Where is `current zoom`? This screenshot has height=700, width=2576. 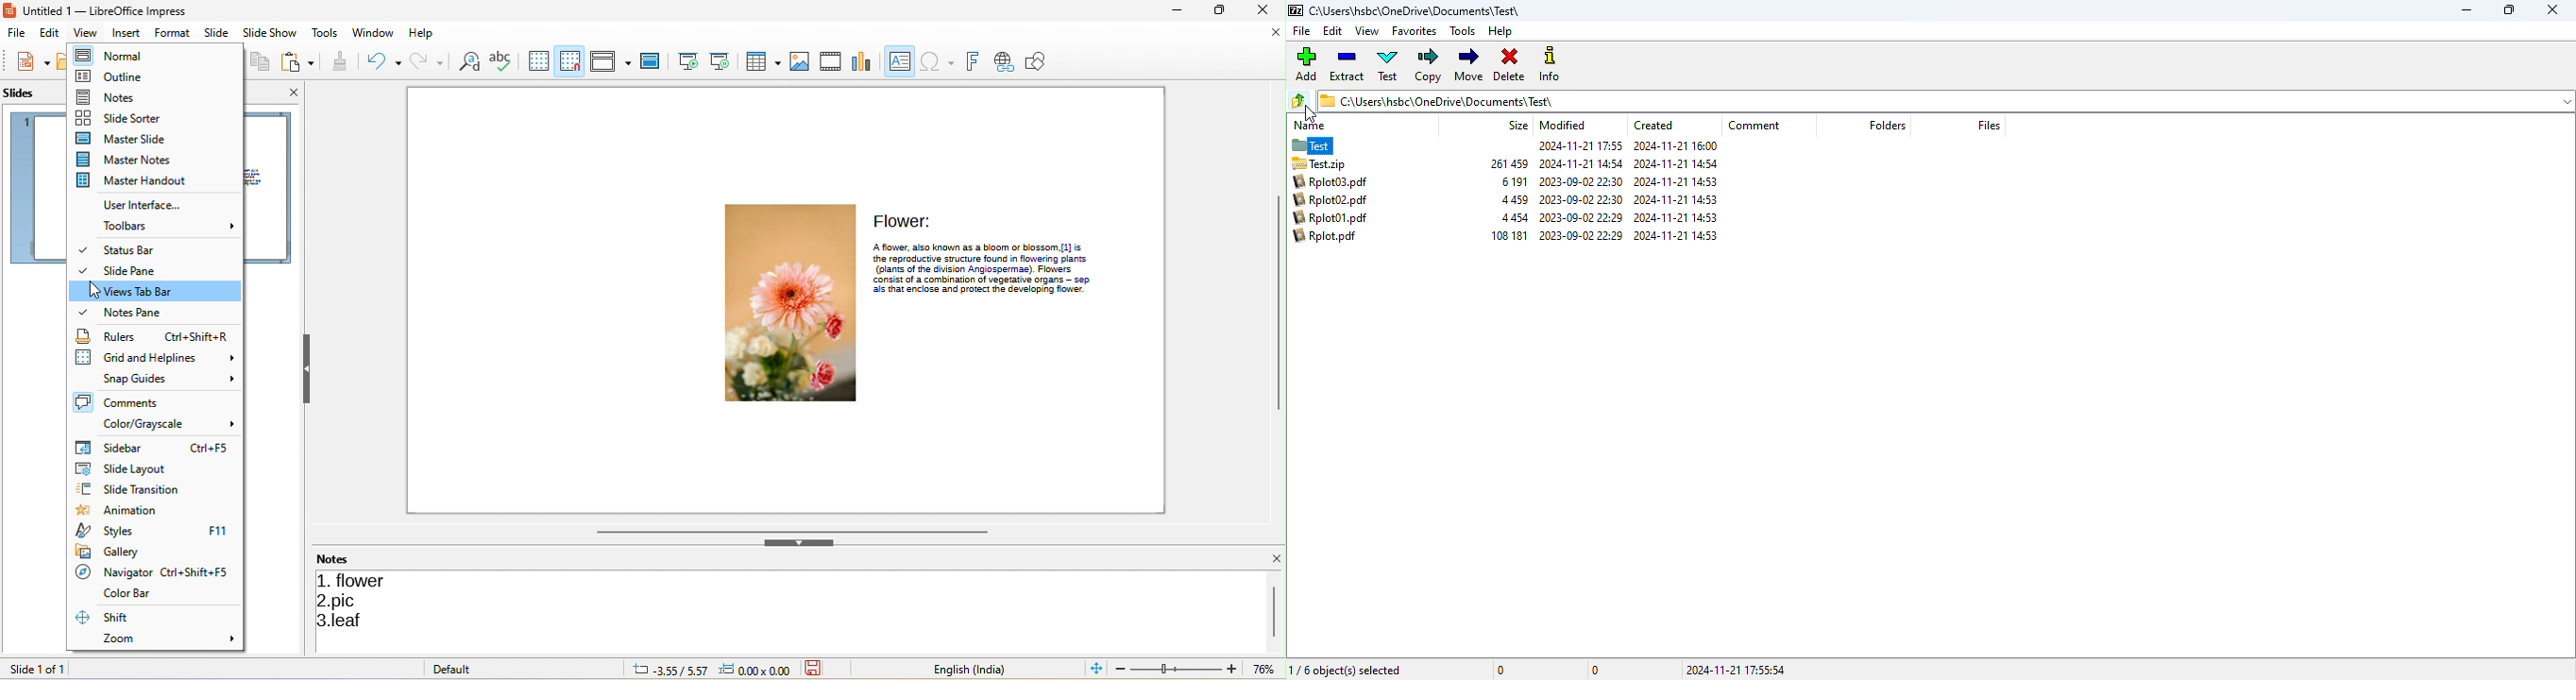
current zoom is located at coordinates (1268, 669).